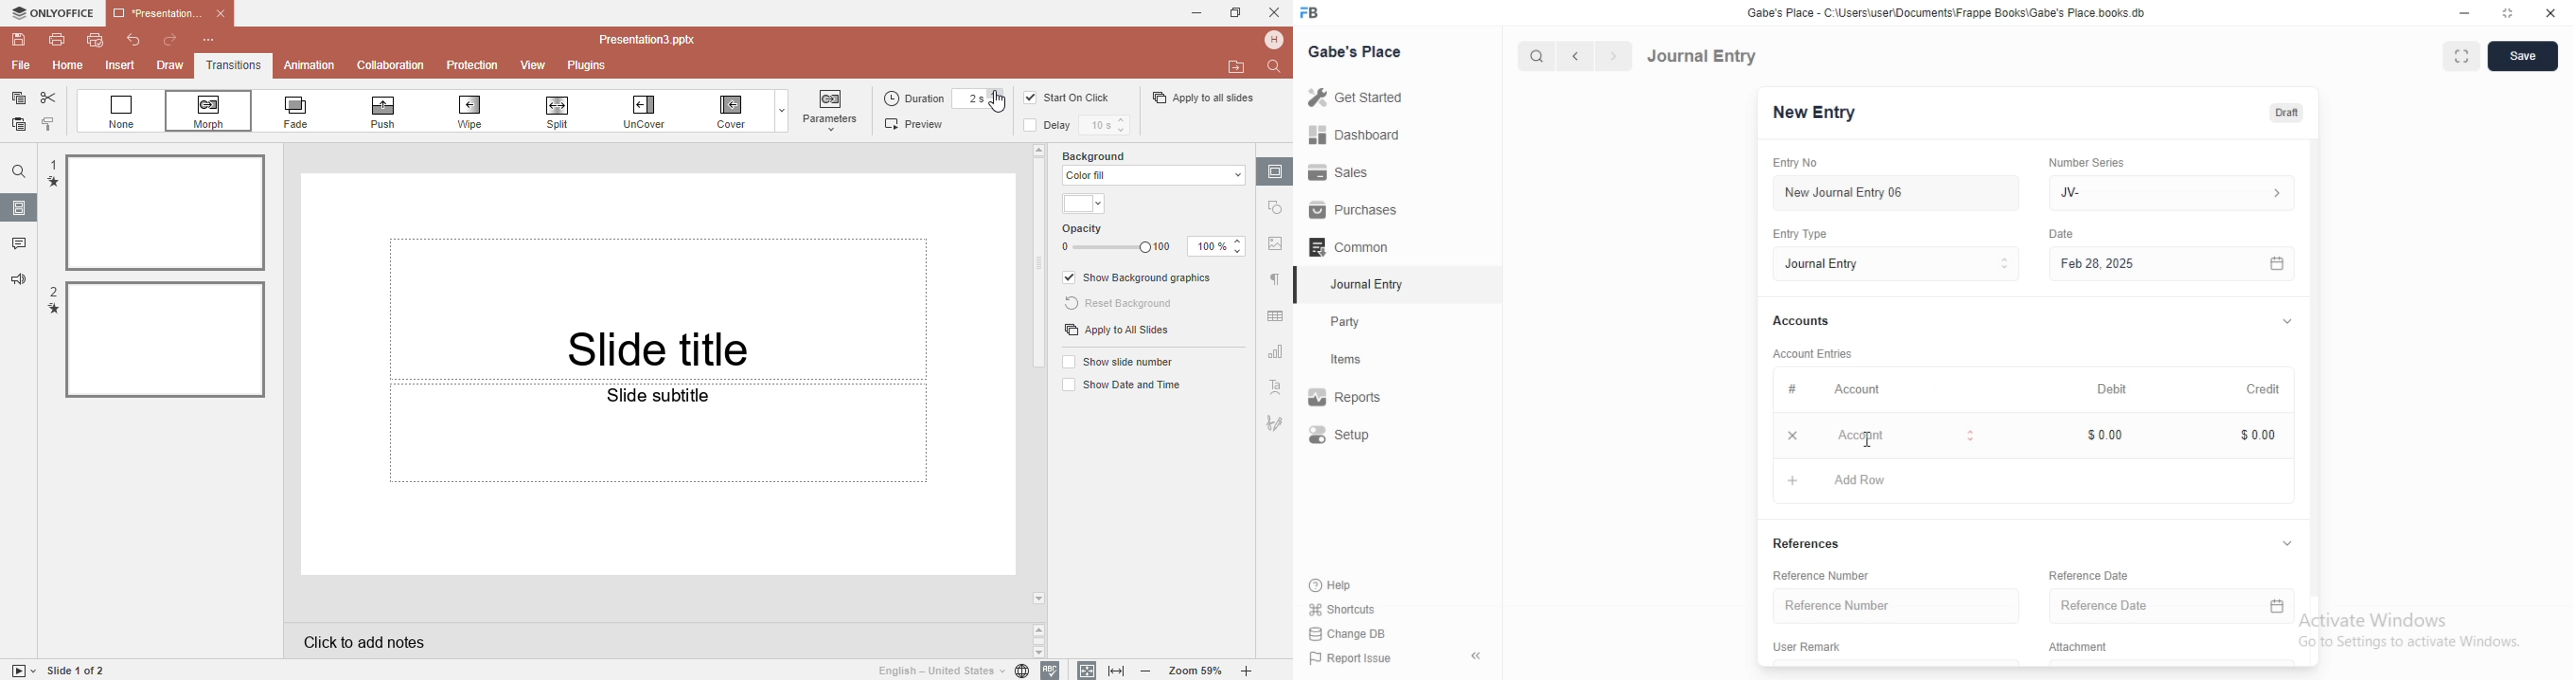 The width and height of the screenshot is (2576, 700). What do you see at coordinates (1151, 672) in the screenshot?
I see `Zoom out` at bounding box center [1151, 672].